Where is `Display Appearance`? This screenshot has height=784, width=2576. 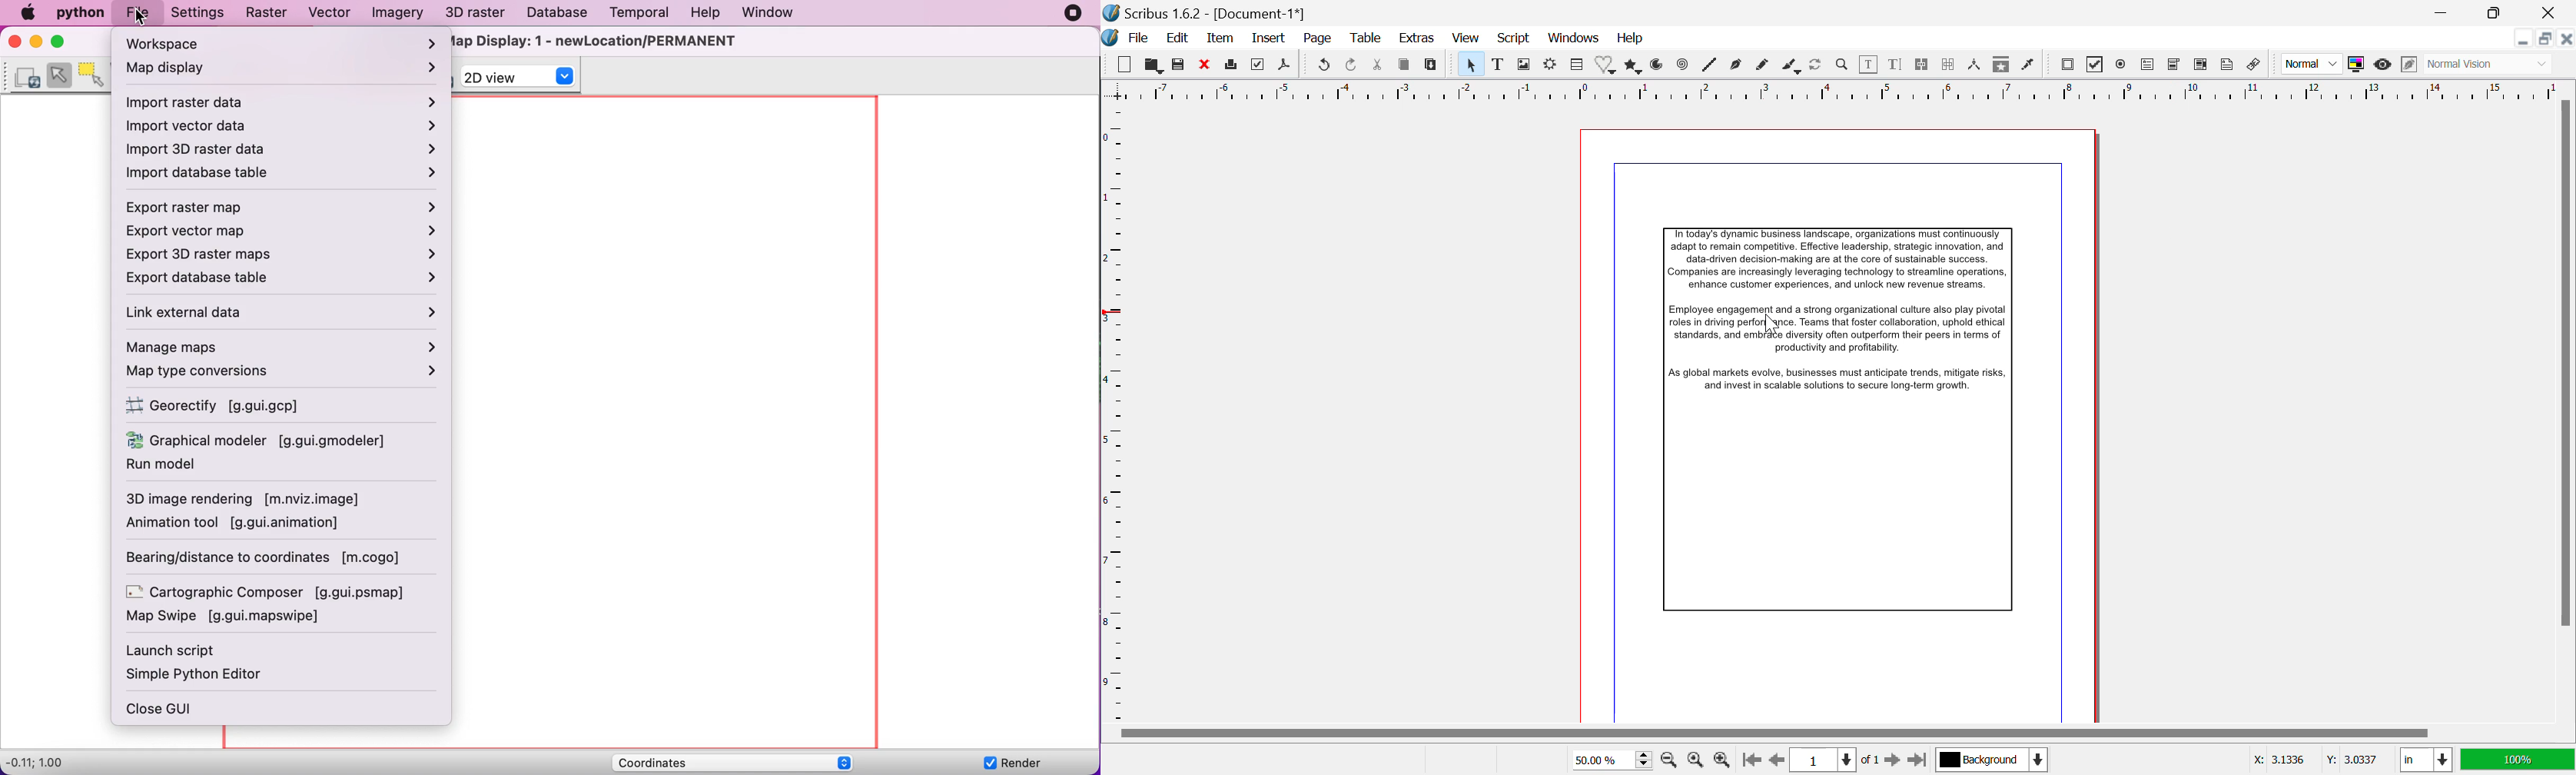
Display Appearance is located at coordinates (2519, 758).